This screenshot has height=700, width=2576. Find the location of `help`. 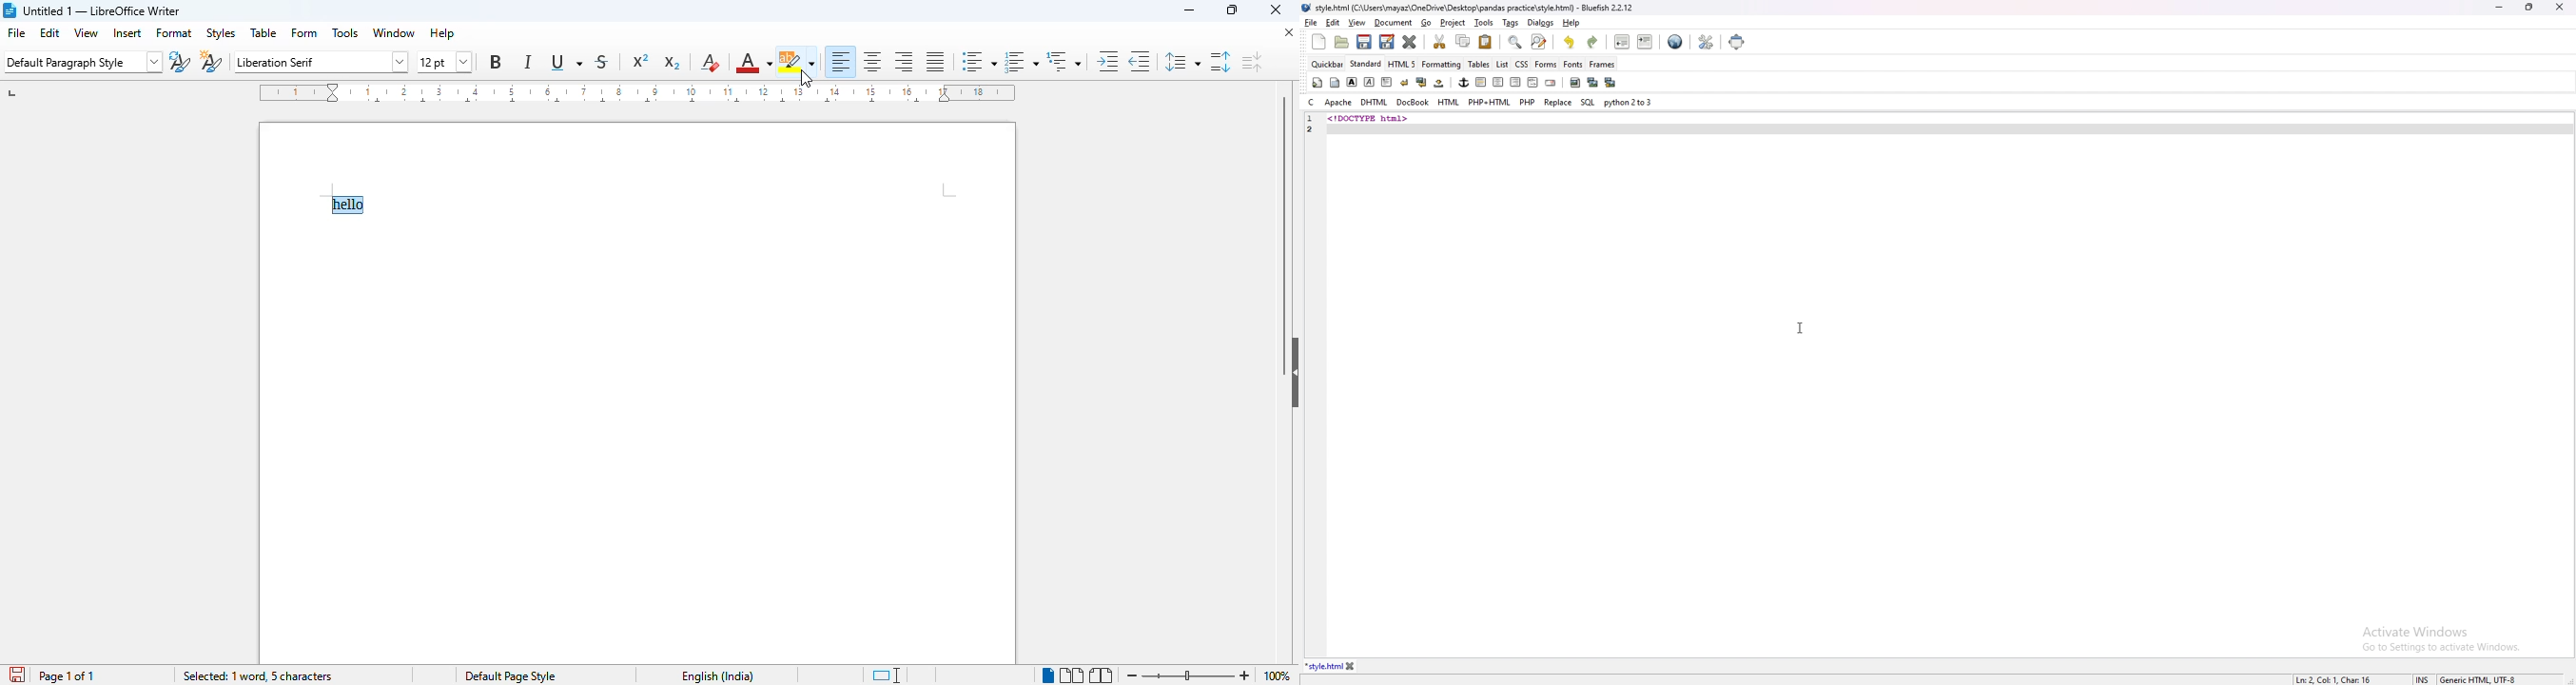

help is located at coordinates (442, 33).